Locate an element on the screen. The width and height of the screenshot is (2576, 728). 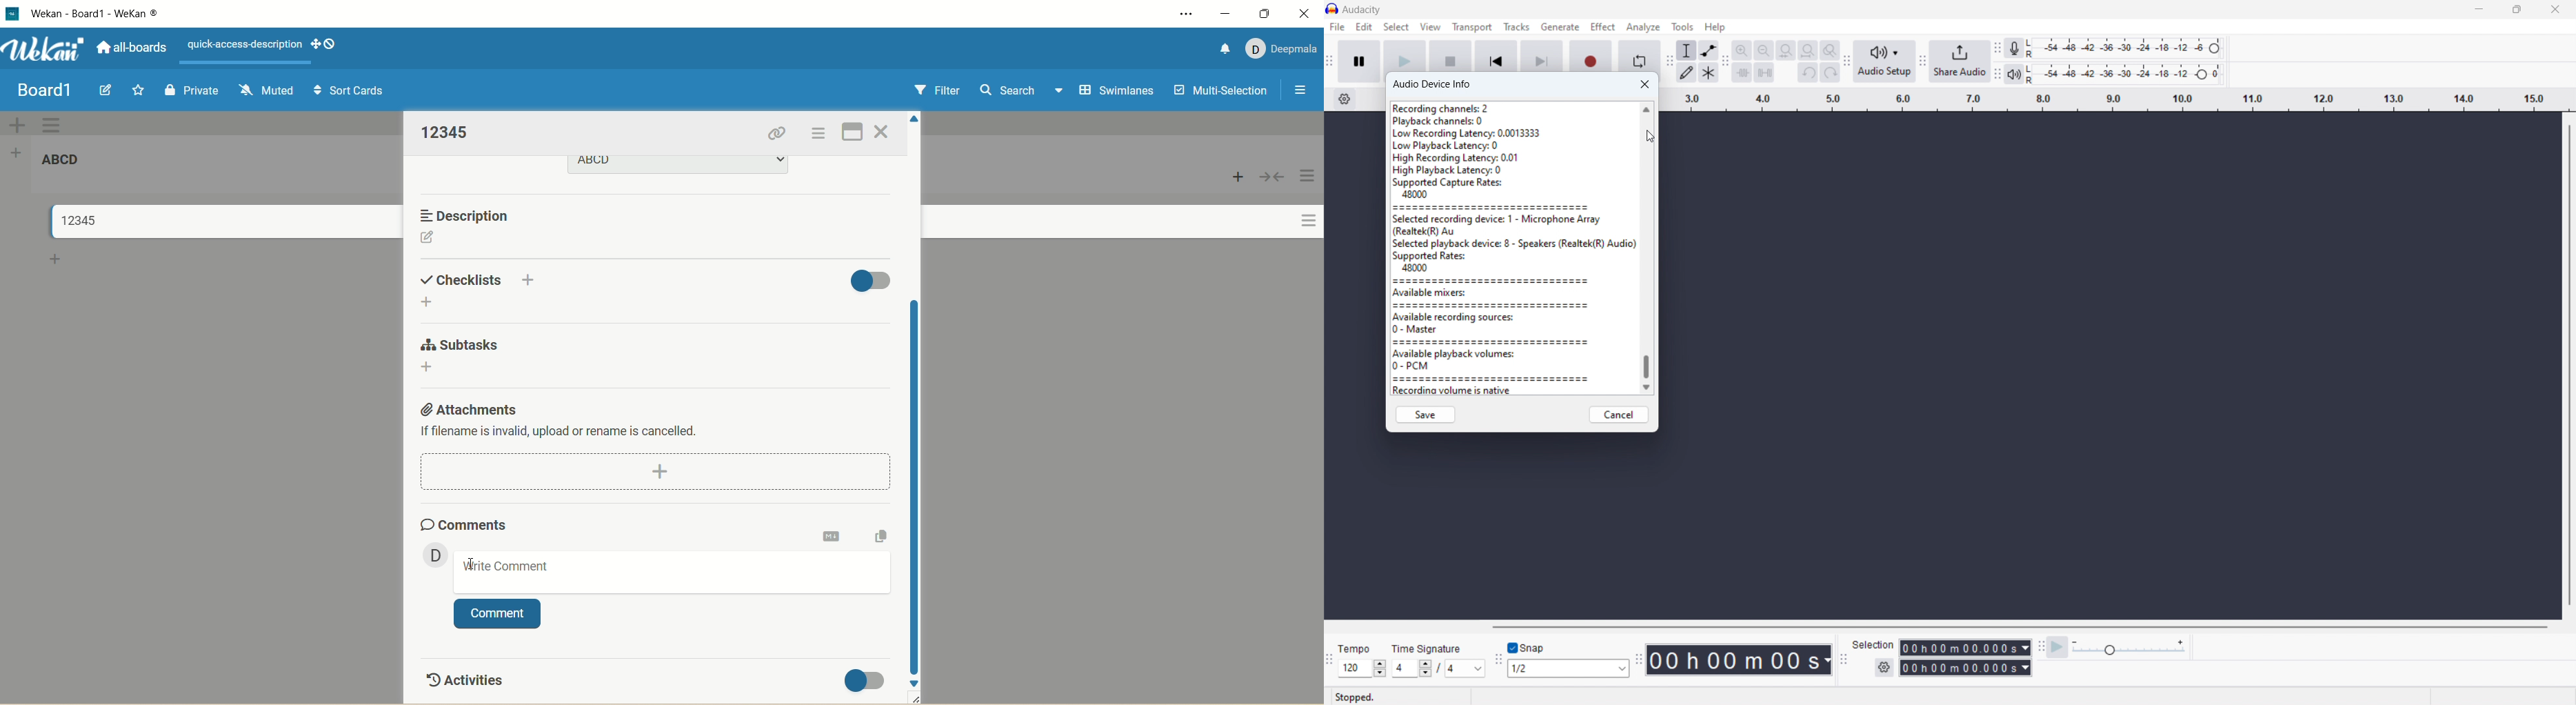
set tempo is located at coordinates (1362, 669).